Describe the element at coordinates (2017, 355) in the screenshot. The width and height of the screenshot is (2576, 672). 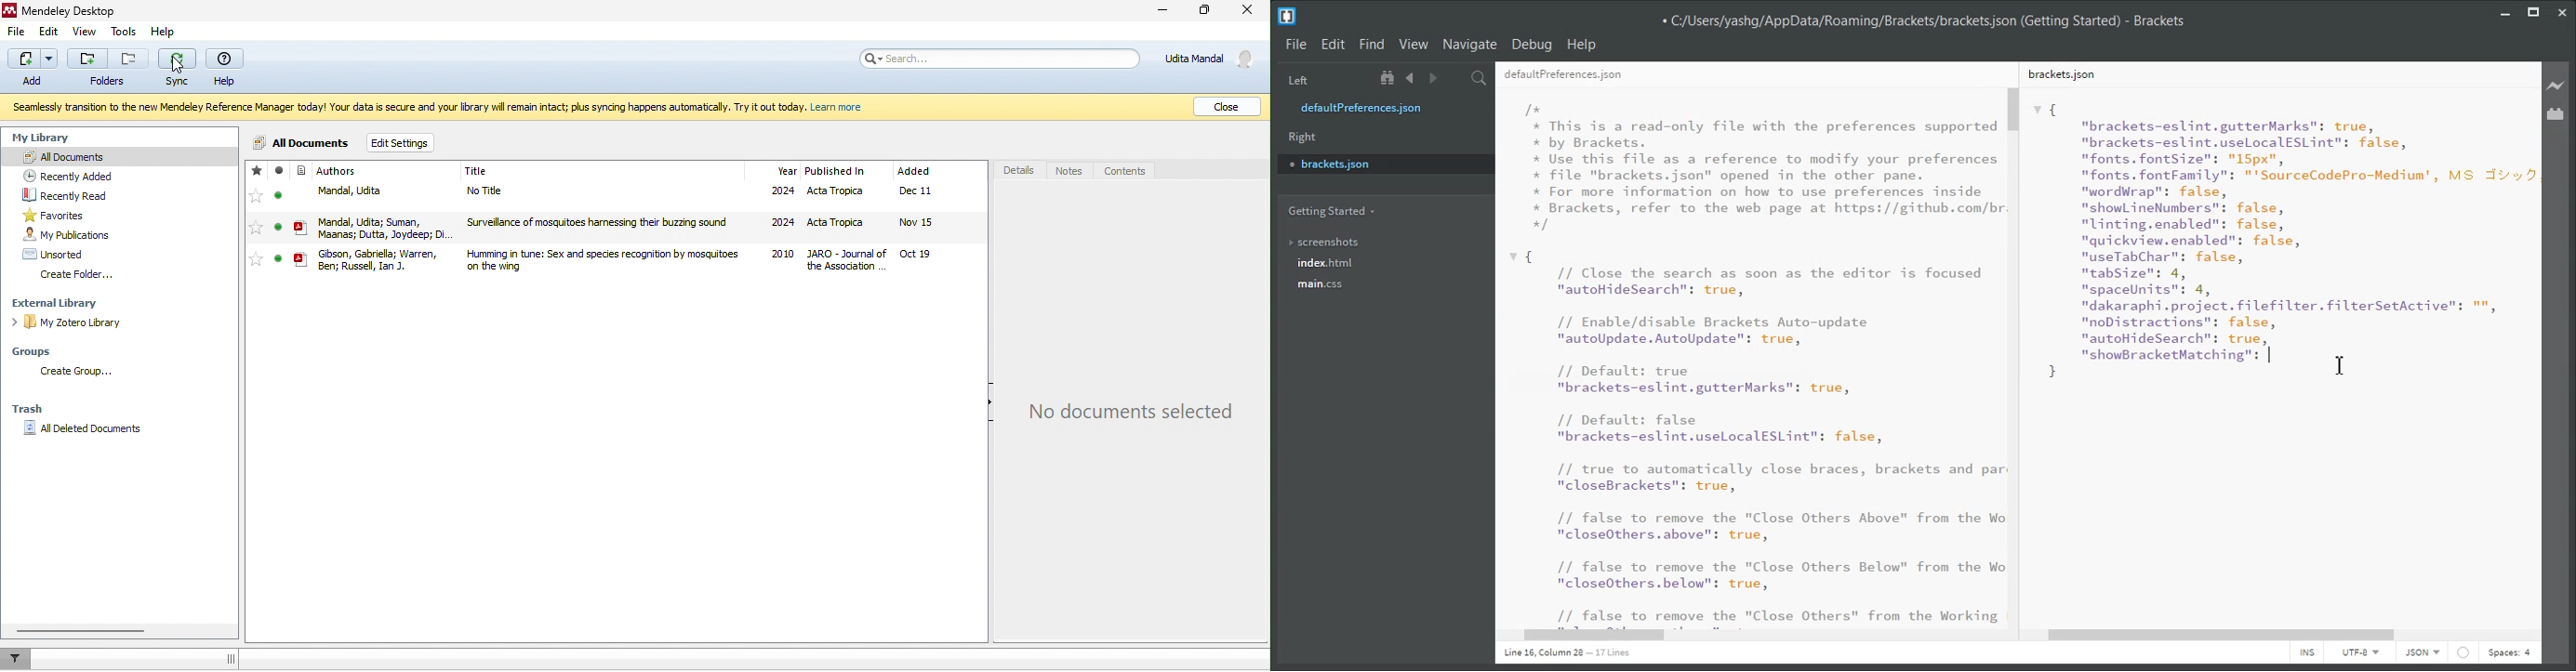
I see `Vertical Scroll bar` at that location.